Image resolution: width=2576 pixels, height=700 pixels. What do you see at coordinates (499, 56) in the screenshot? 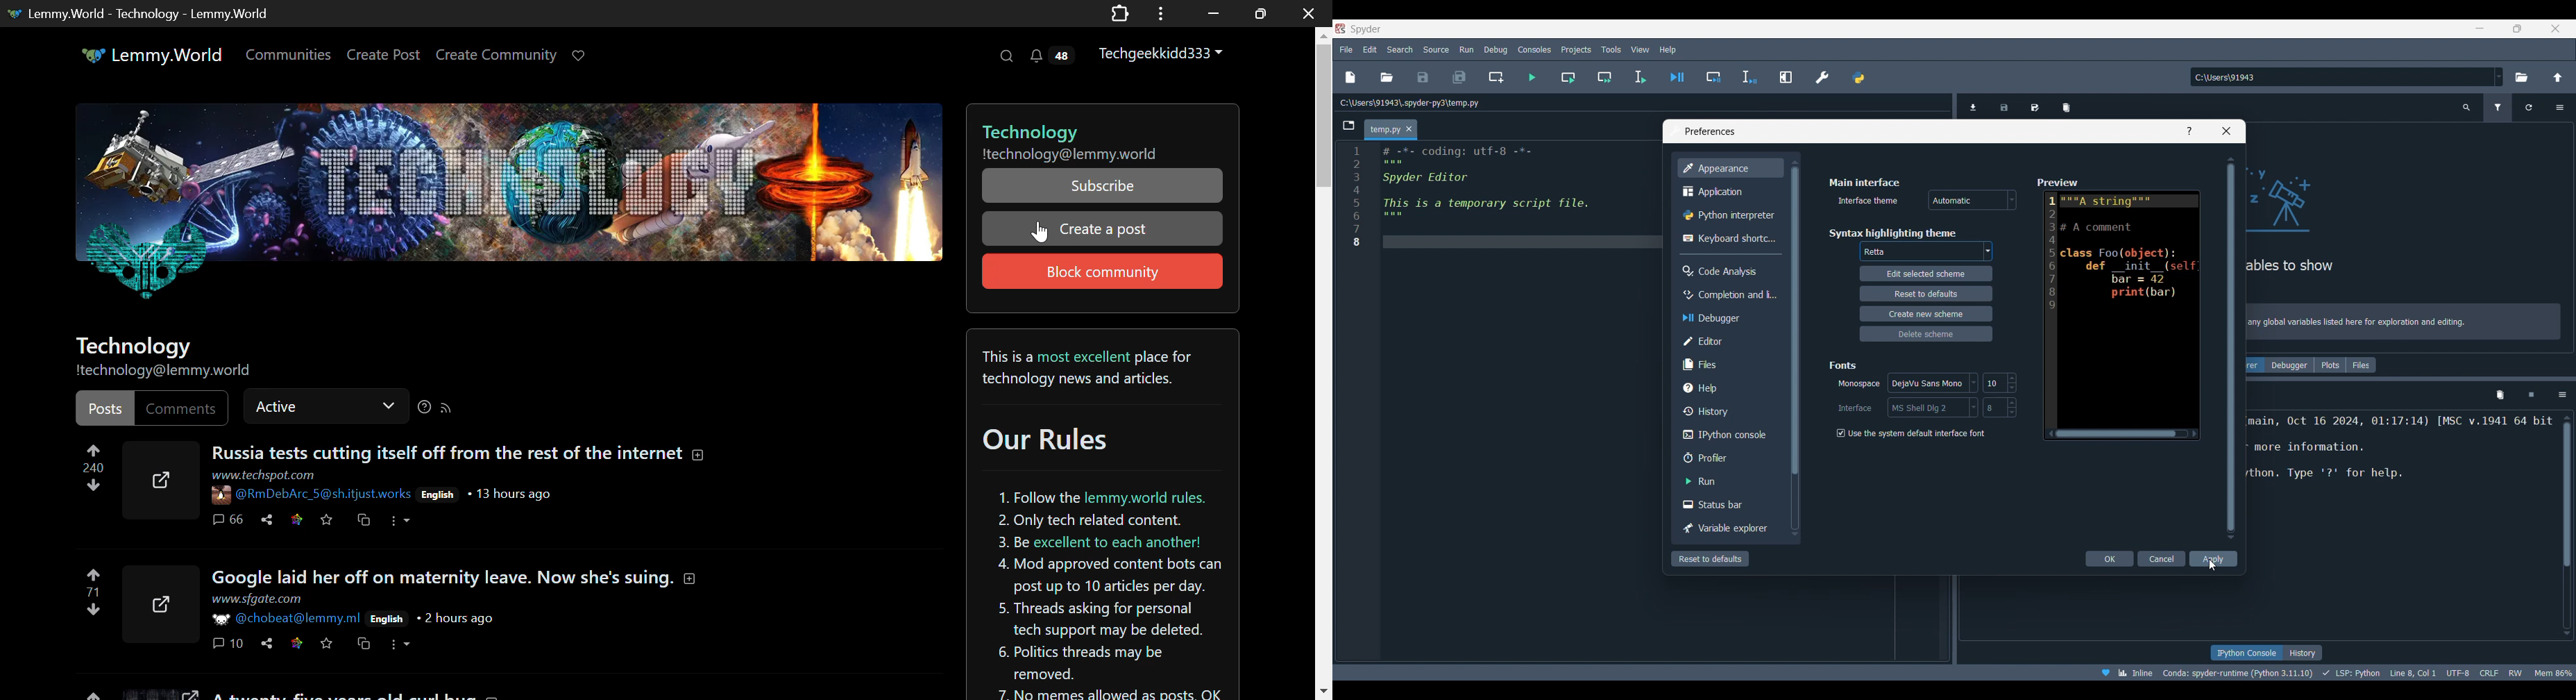
I see `Create Community` at bounding box center [499, 56].